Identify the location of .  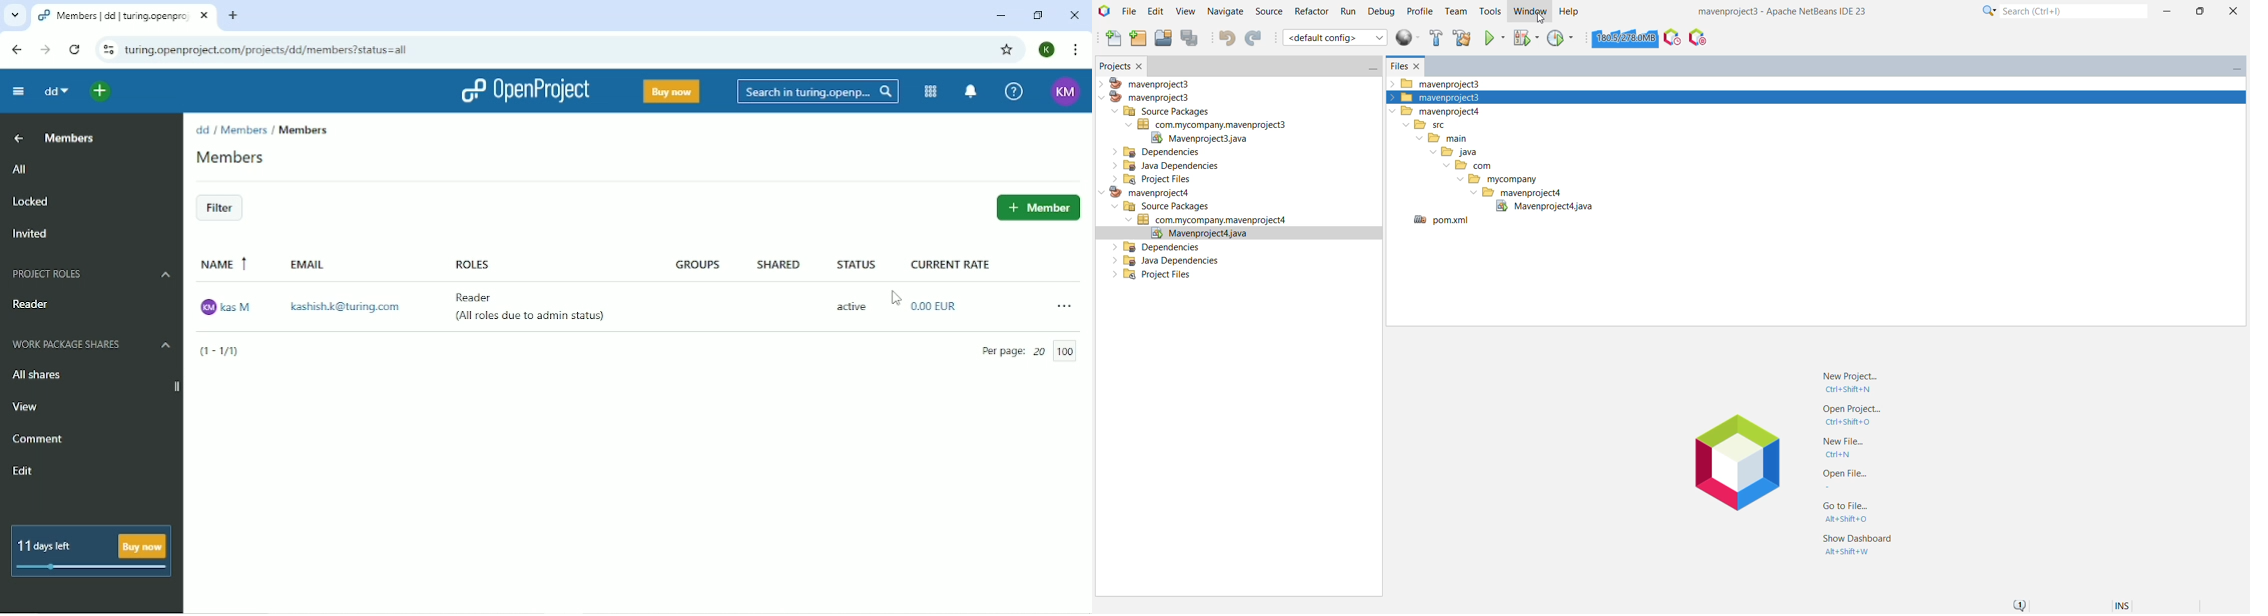
(1410, 39).